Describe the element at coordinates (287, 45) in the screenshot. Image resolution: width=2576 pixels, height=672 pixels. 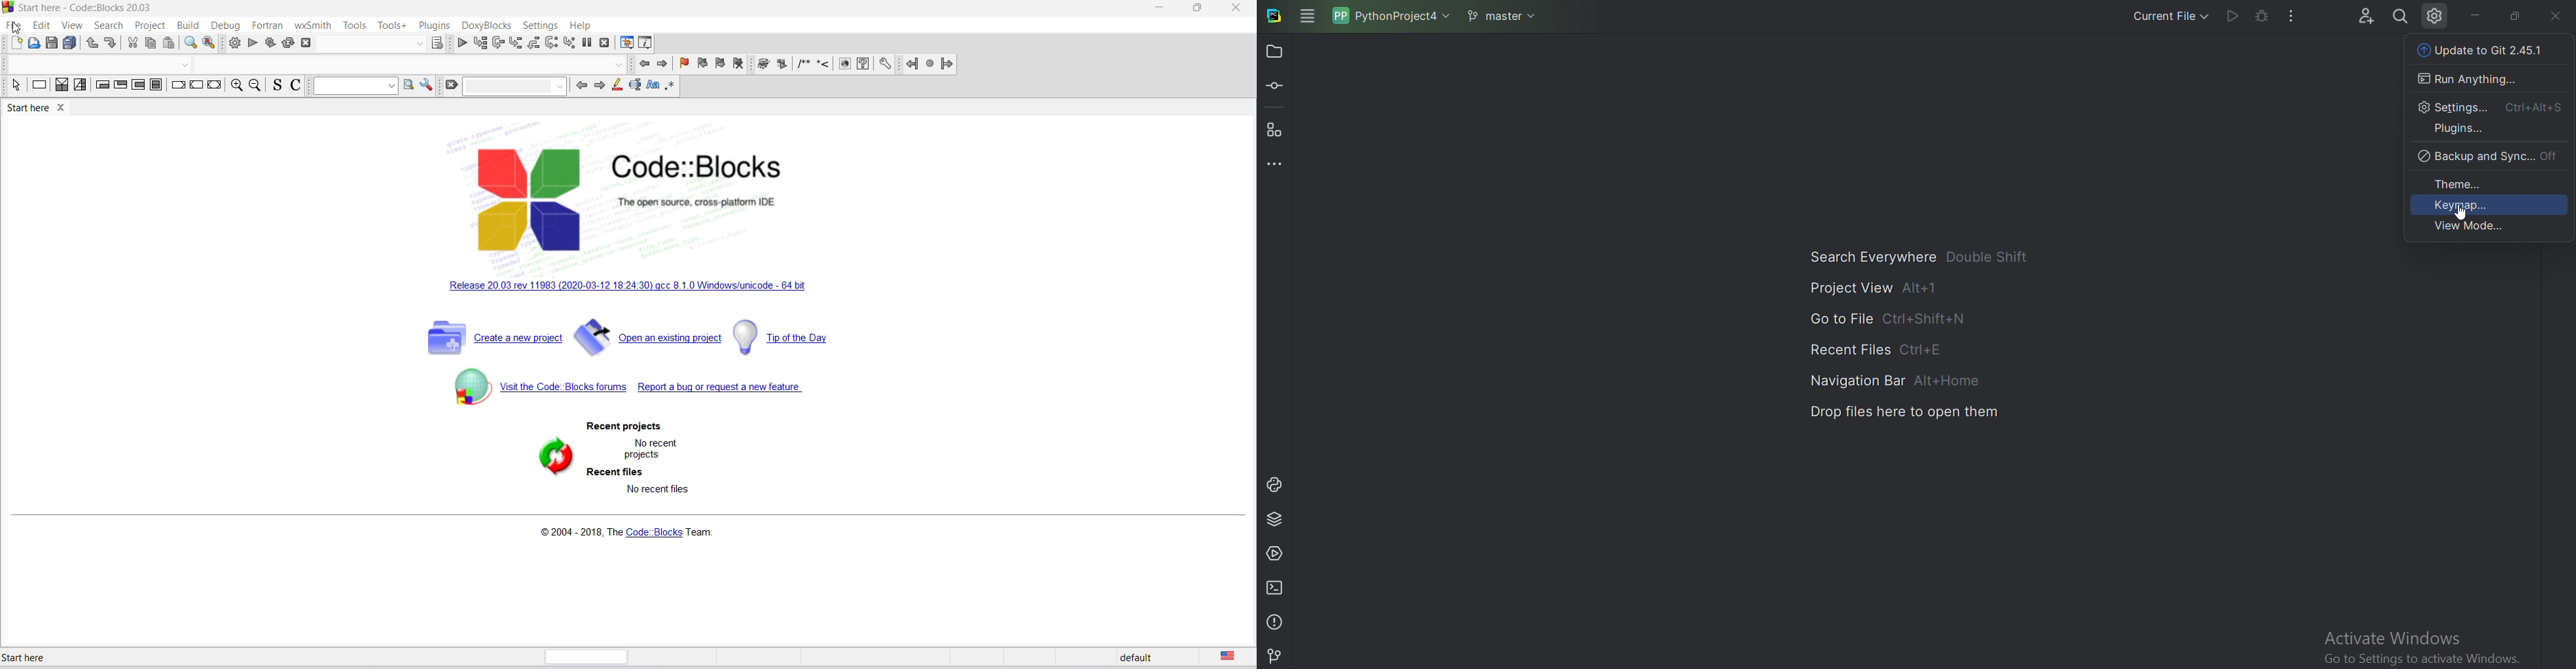
I see `rebuild` at that location.